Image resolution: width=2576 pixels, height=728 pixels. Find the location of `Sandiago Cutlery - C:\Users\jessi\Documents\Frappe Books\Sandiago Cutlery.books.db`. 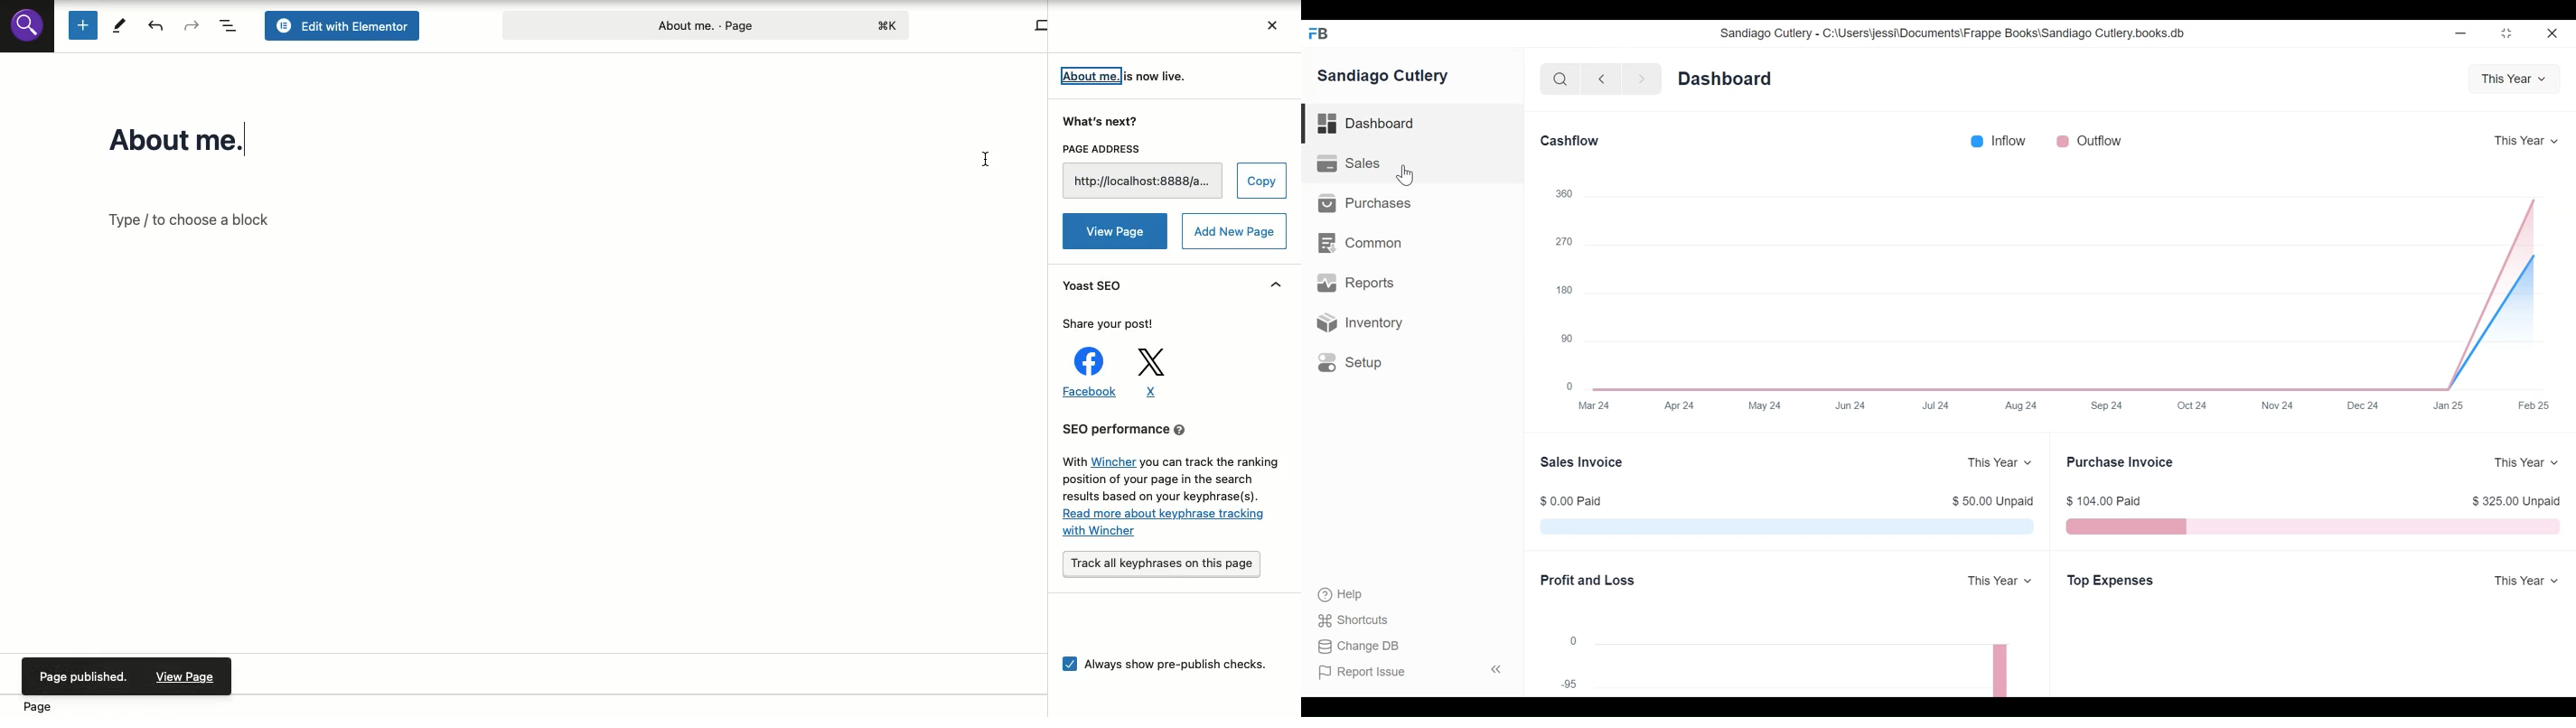

Sandiago Cutlery - C:\Users\jessi\Documents\Frappe Books\Sandiago Cutlery.books.db is located at coordinates (1953, 33).